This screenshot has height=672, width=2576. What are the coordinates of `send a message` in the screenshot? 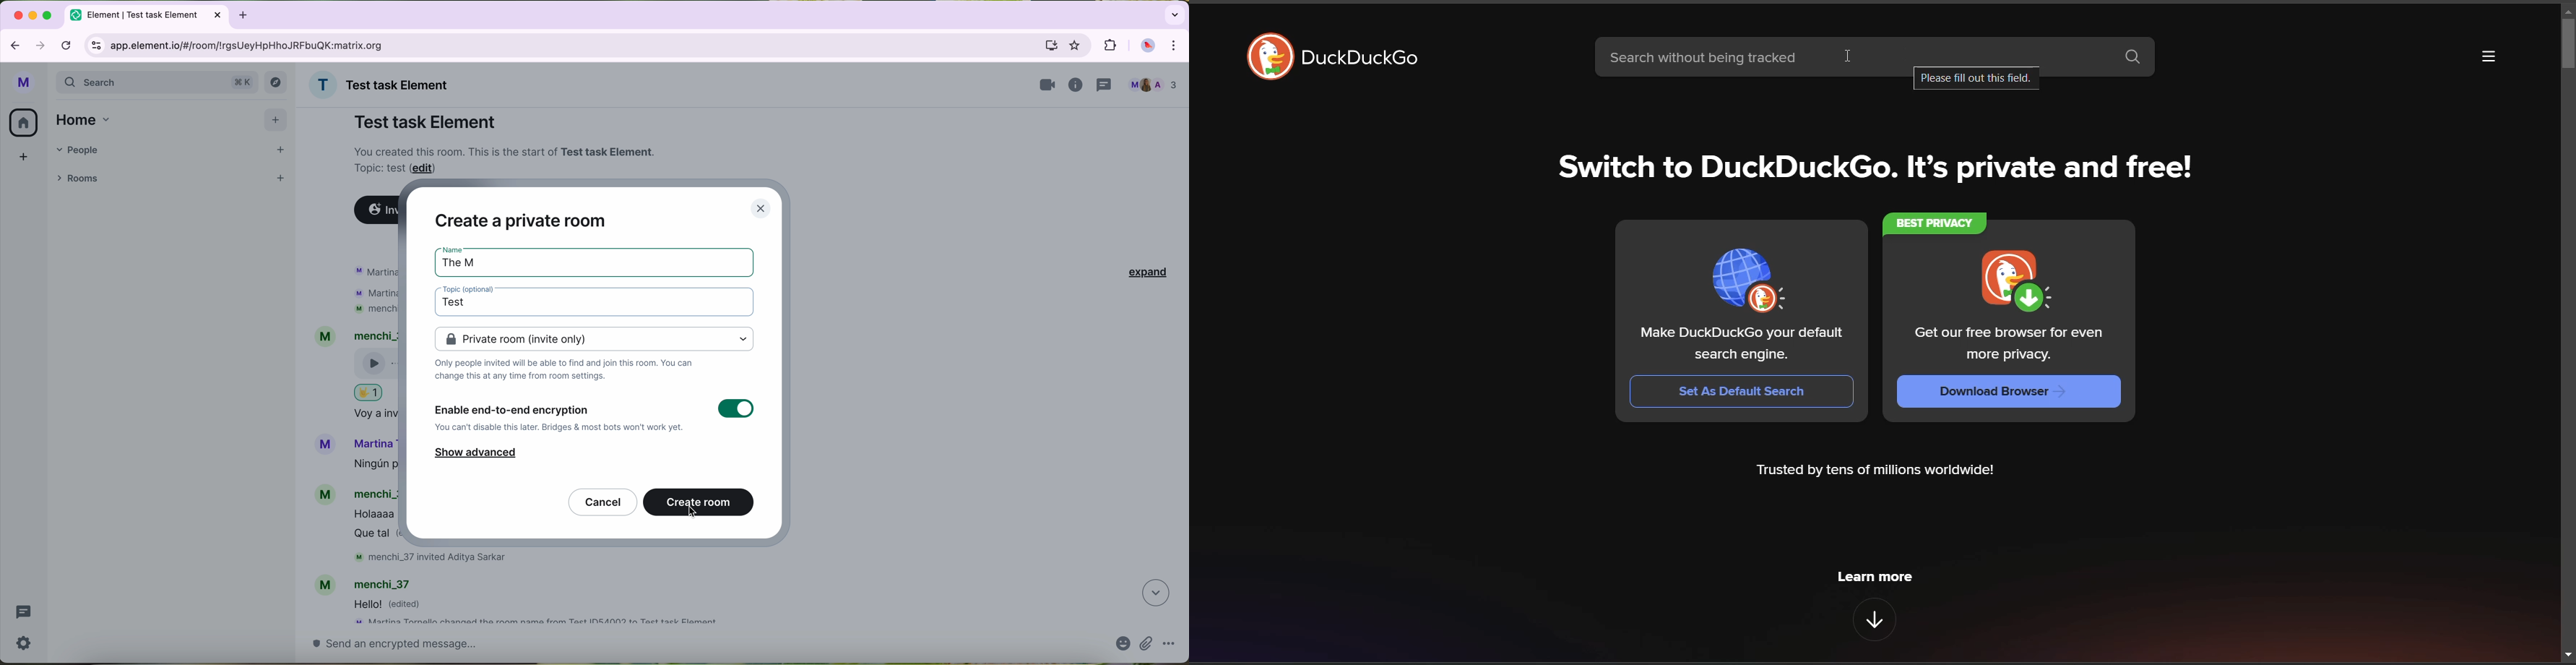 It's located at (696, 647).